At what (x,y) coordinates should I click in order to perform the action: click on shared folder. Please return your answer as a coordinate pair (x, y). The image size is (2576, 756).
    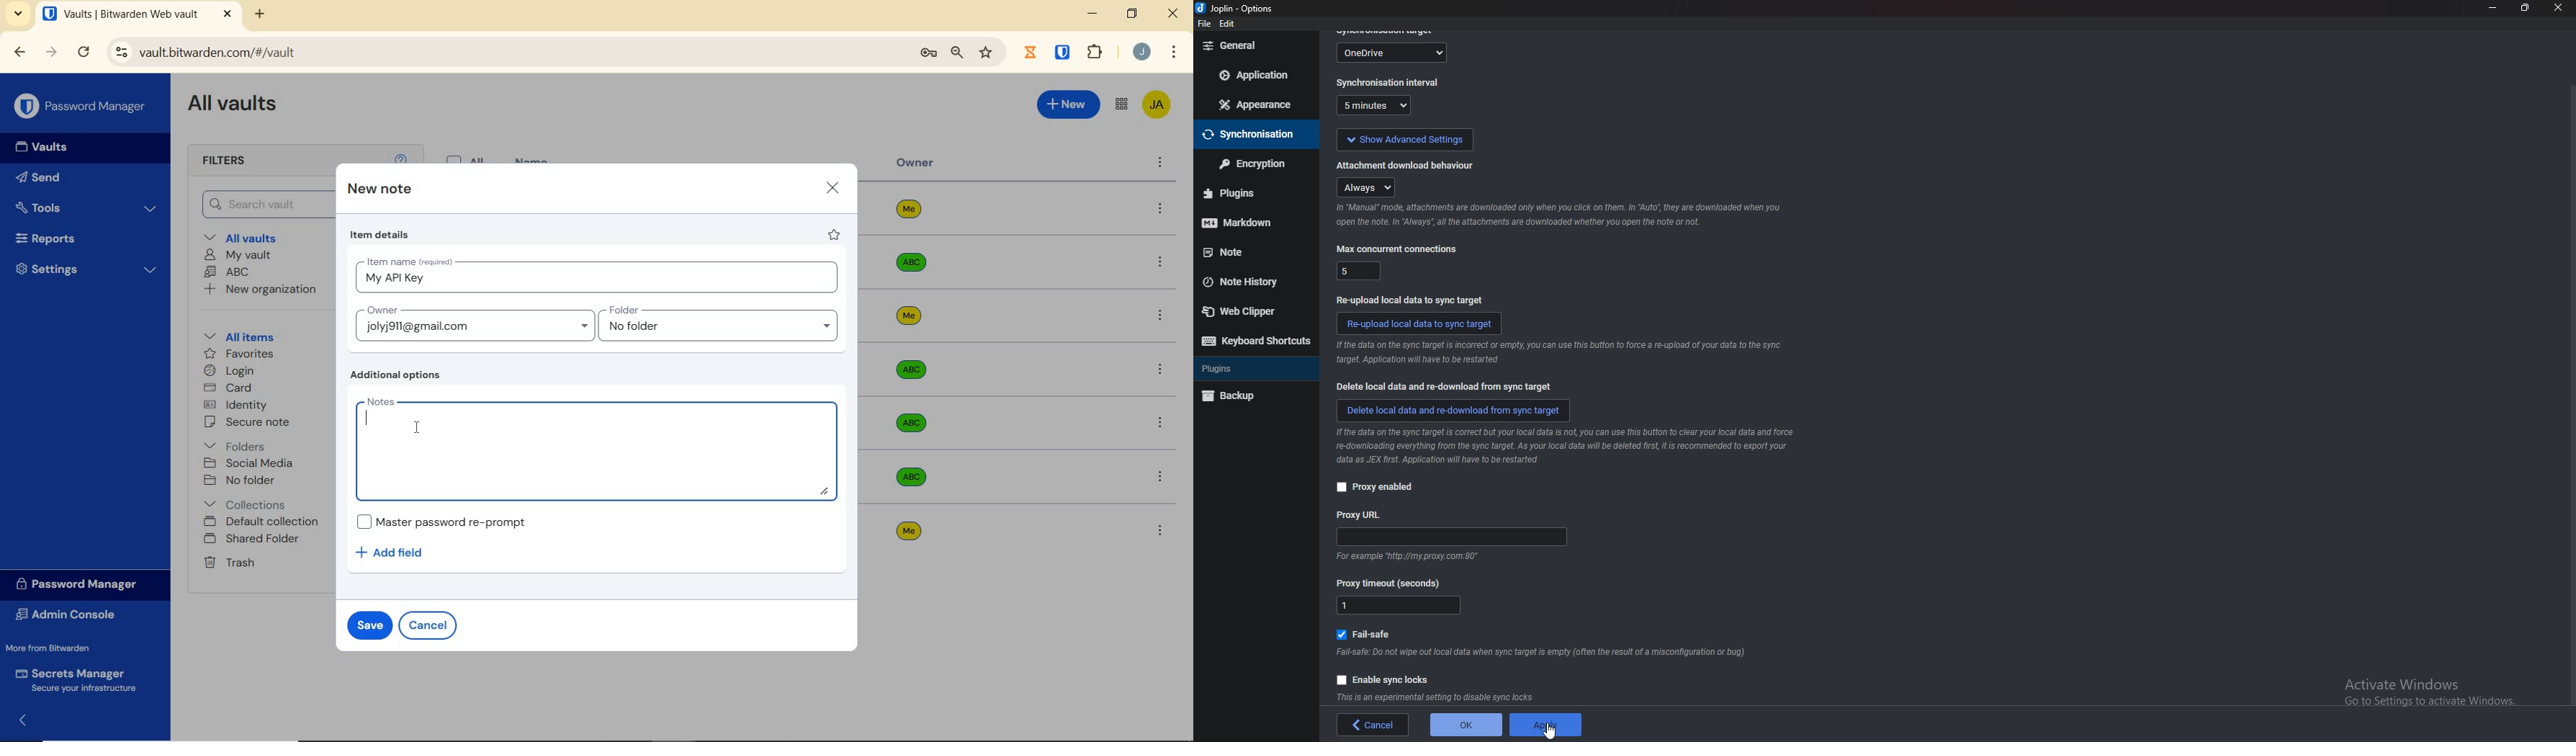
    Looking at the image, I should click on (254, 539).